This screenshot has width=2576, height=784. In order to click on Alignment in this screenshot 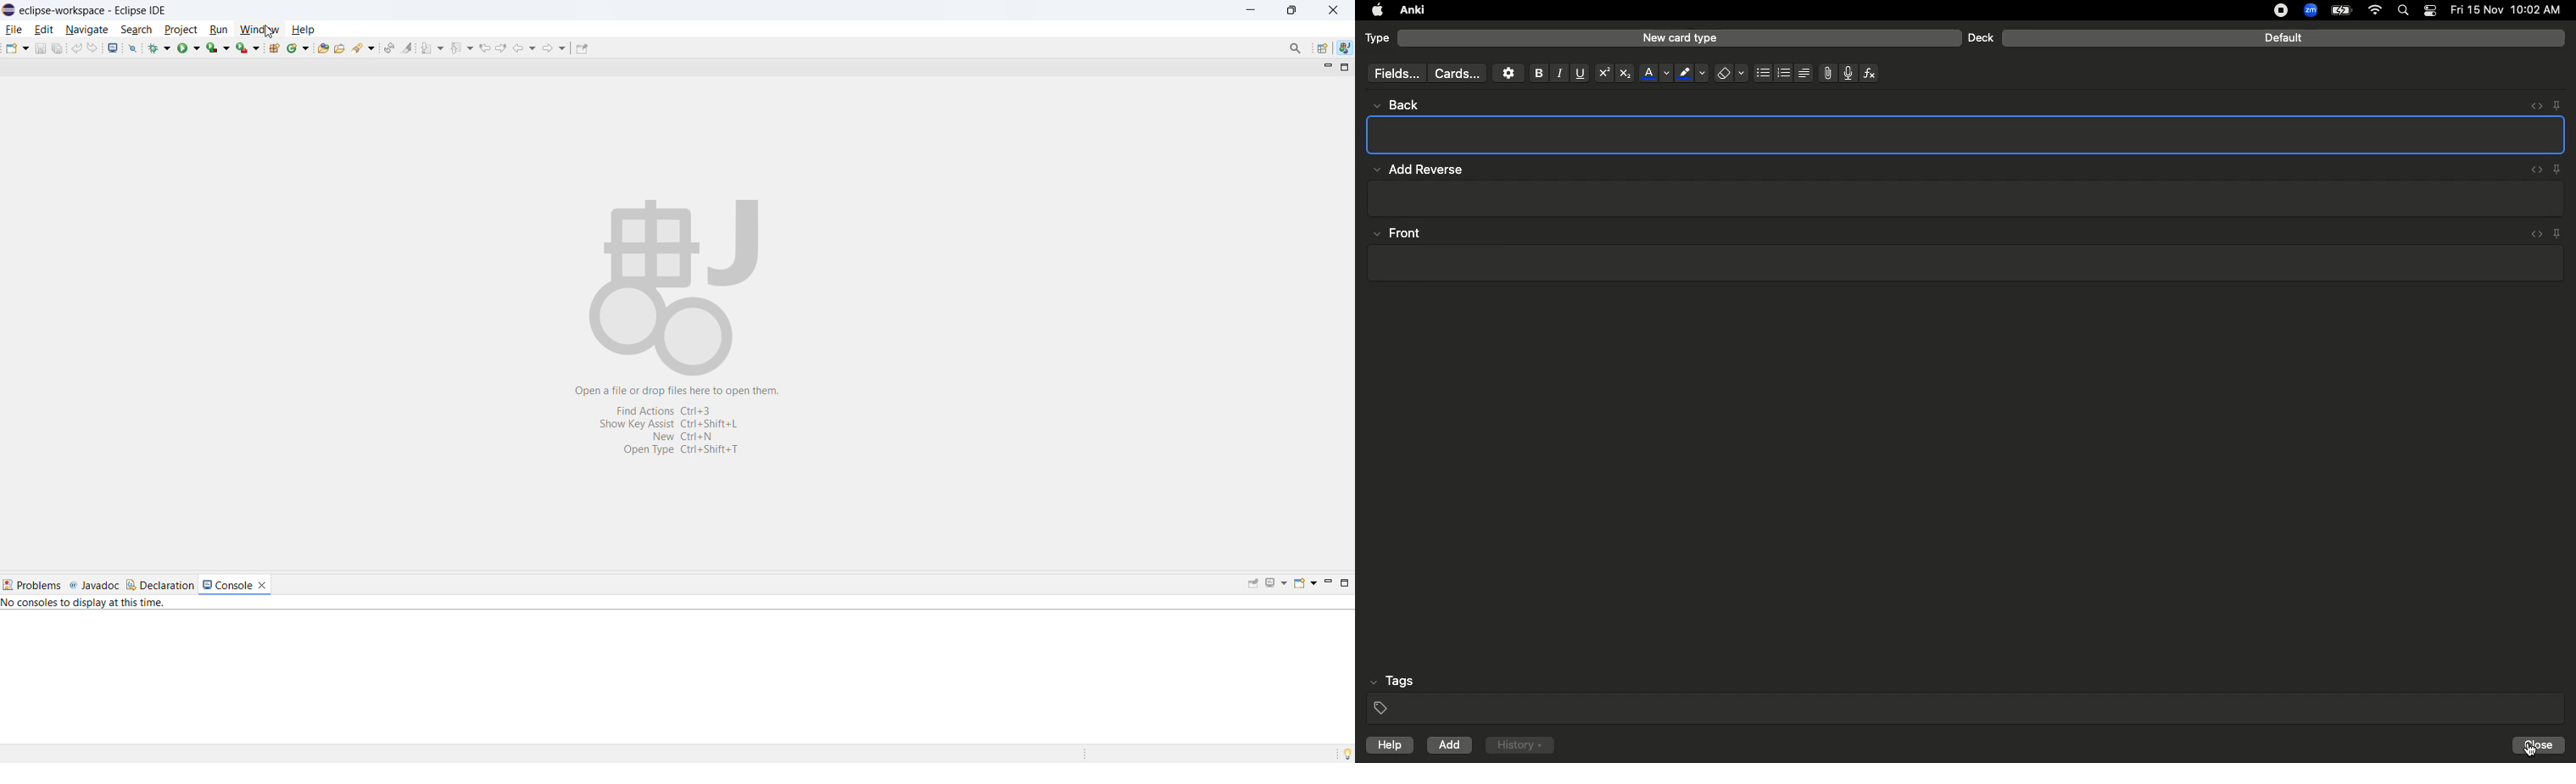, I will do `click(1802, 71)`.